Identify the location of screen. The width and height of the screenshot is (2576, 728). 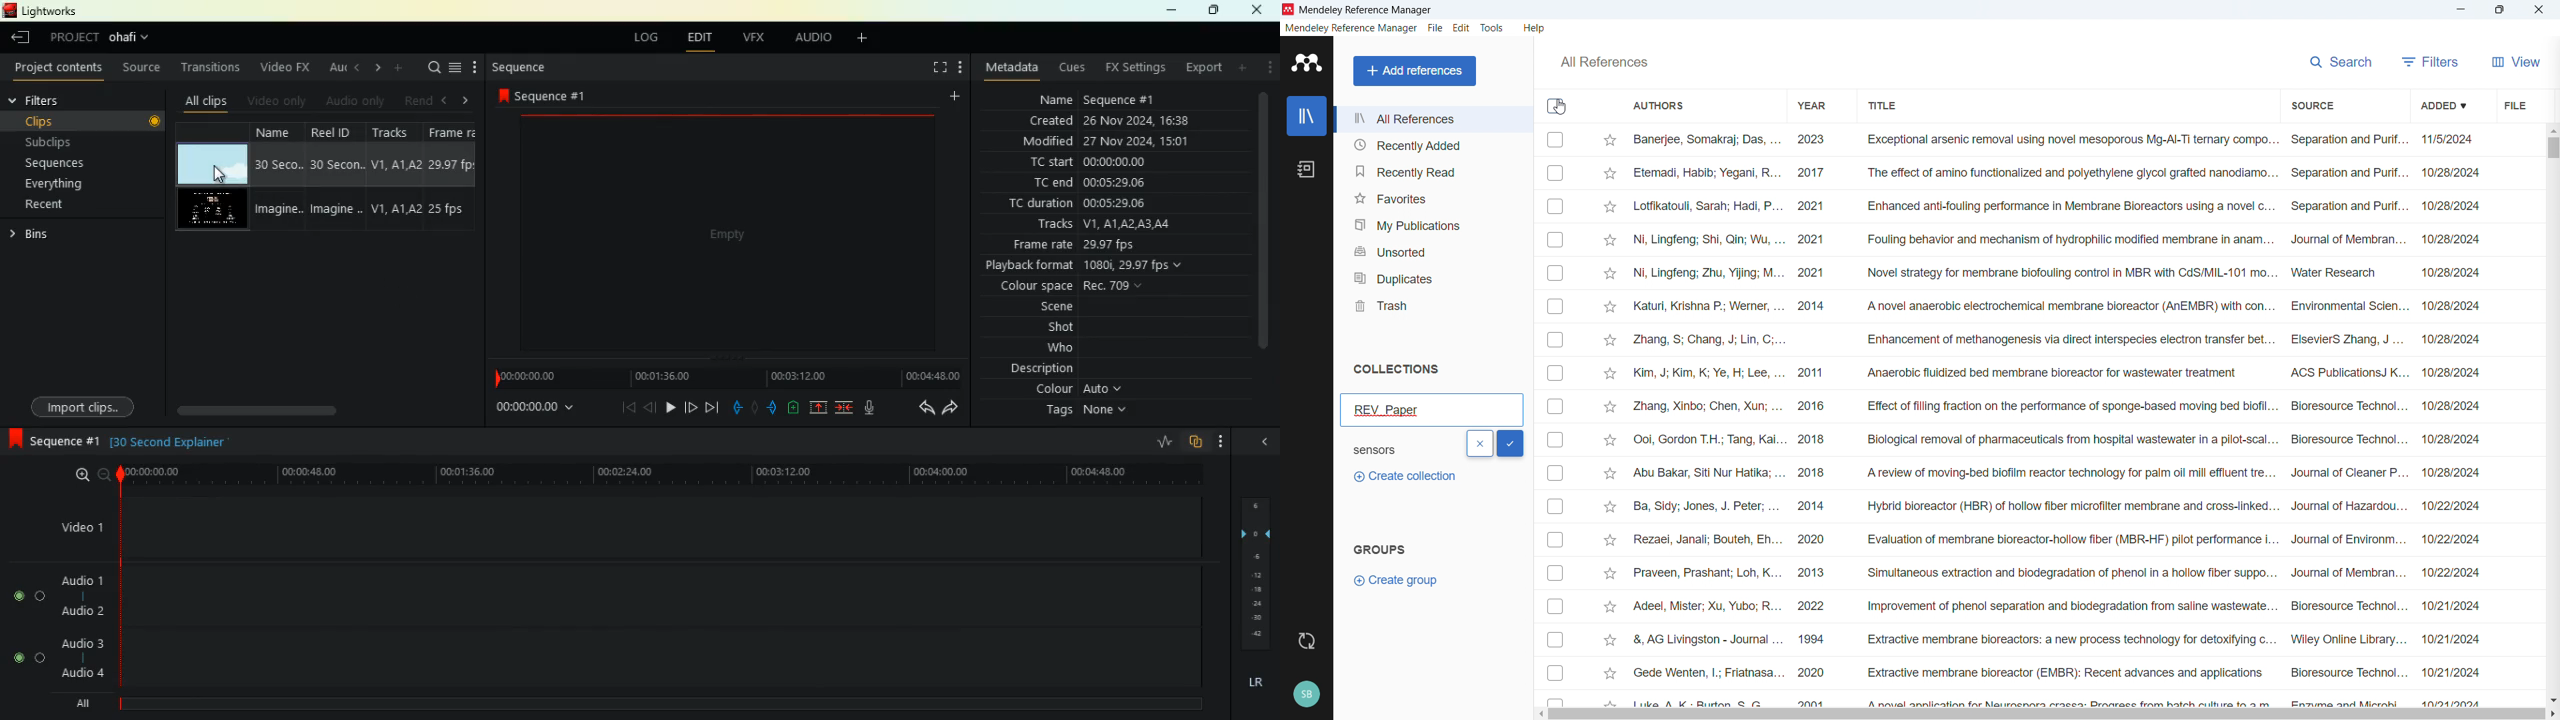
(725, 235).